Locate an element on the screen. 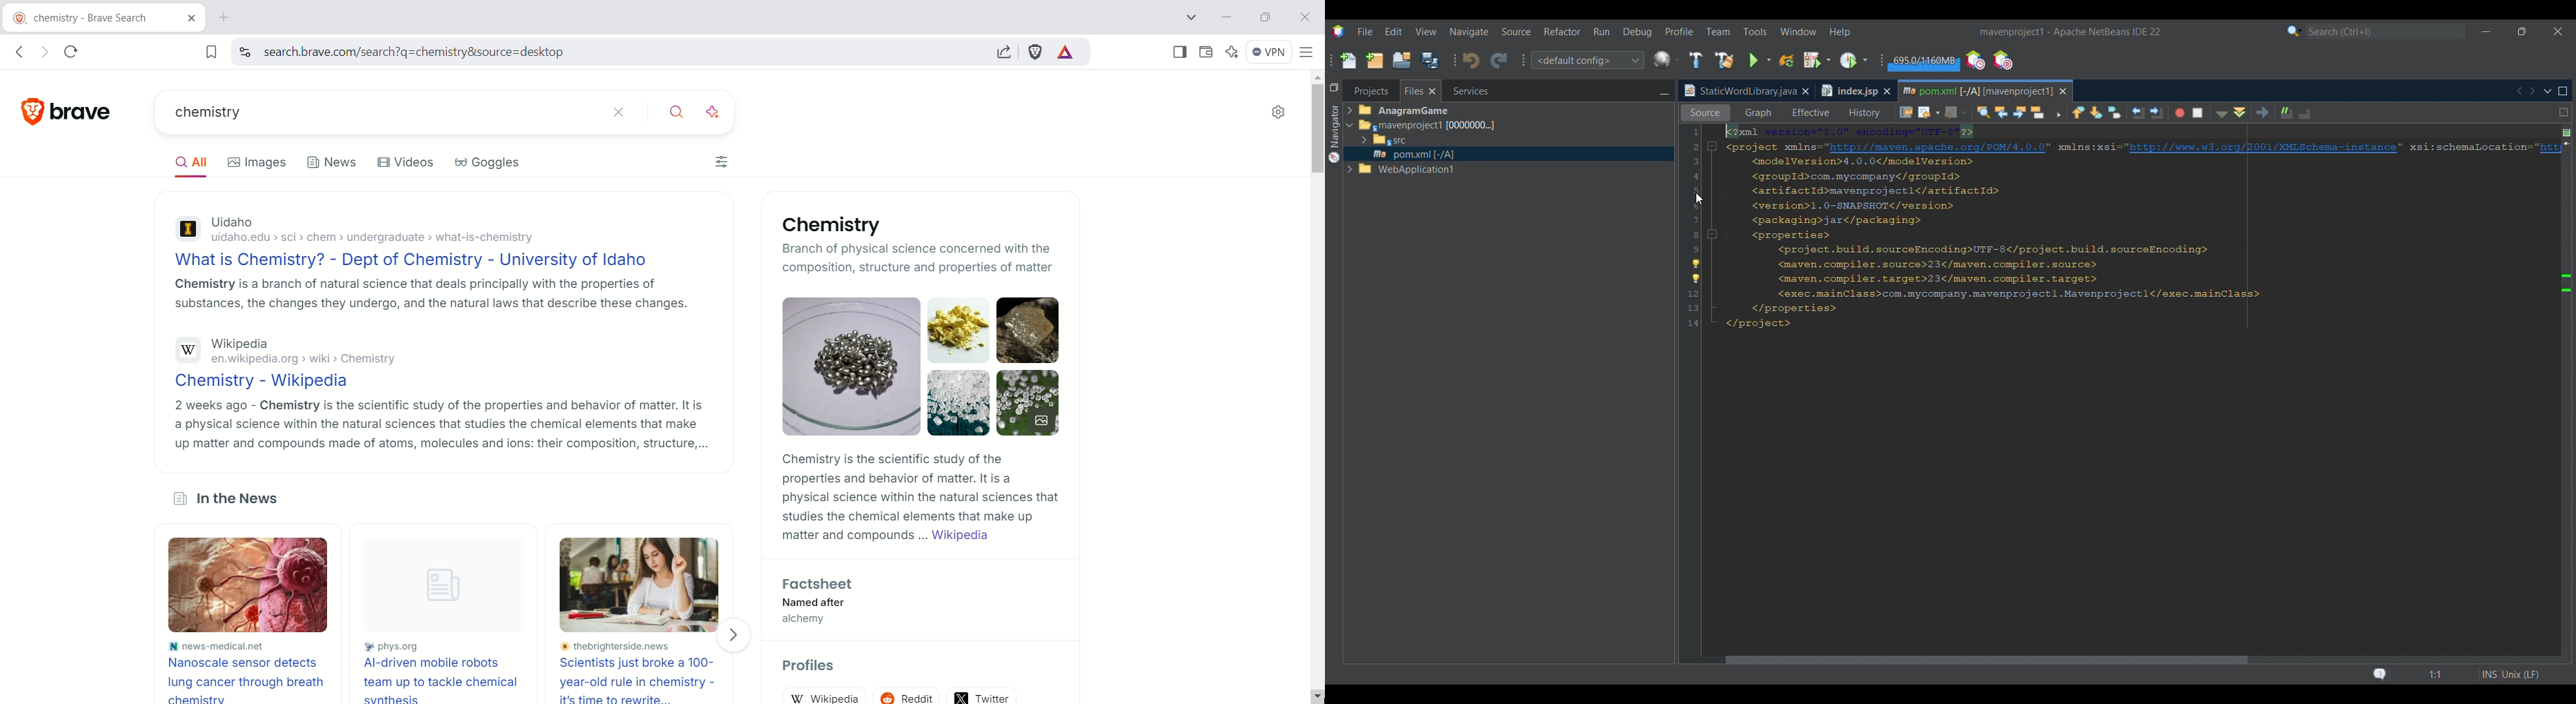 This screenshot has width=2576, height=728. Search category selection is located at coordinates (2295, 31).